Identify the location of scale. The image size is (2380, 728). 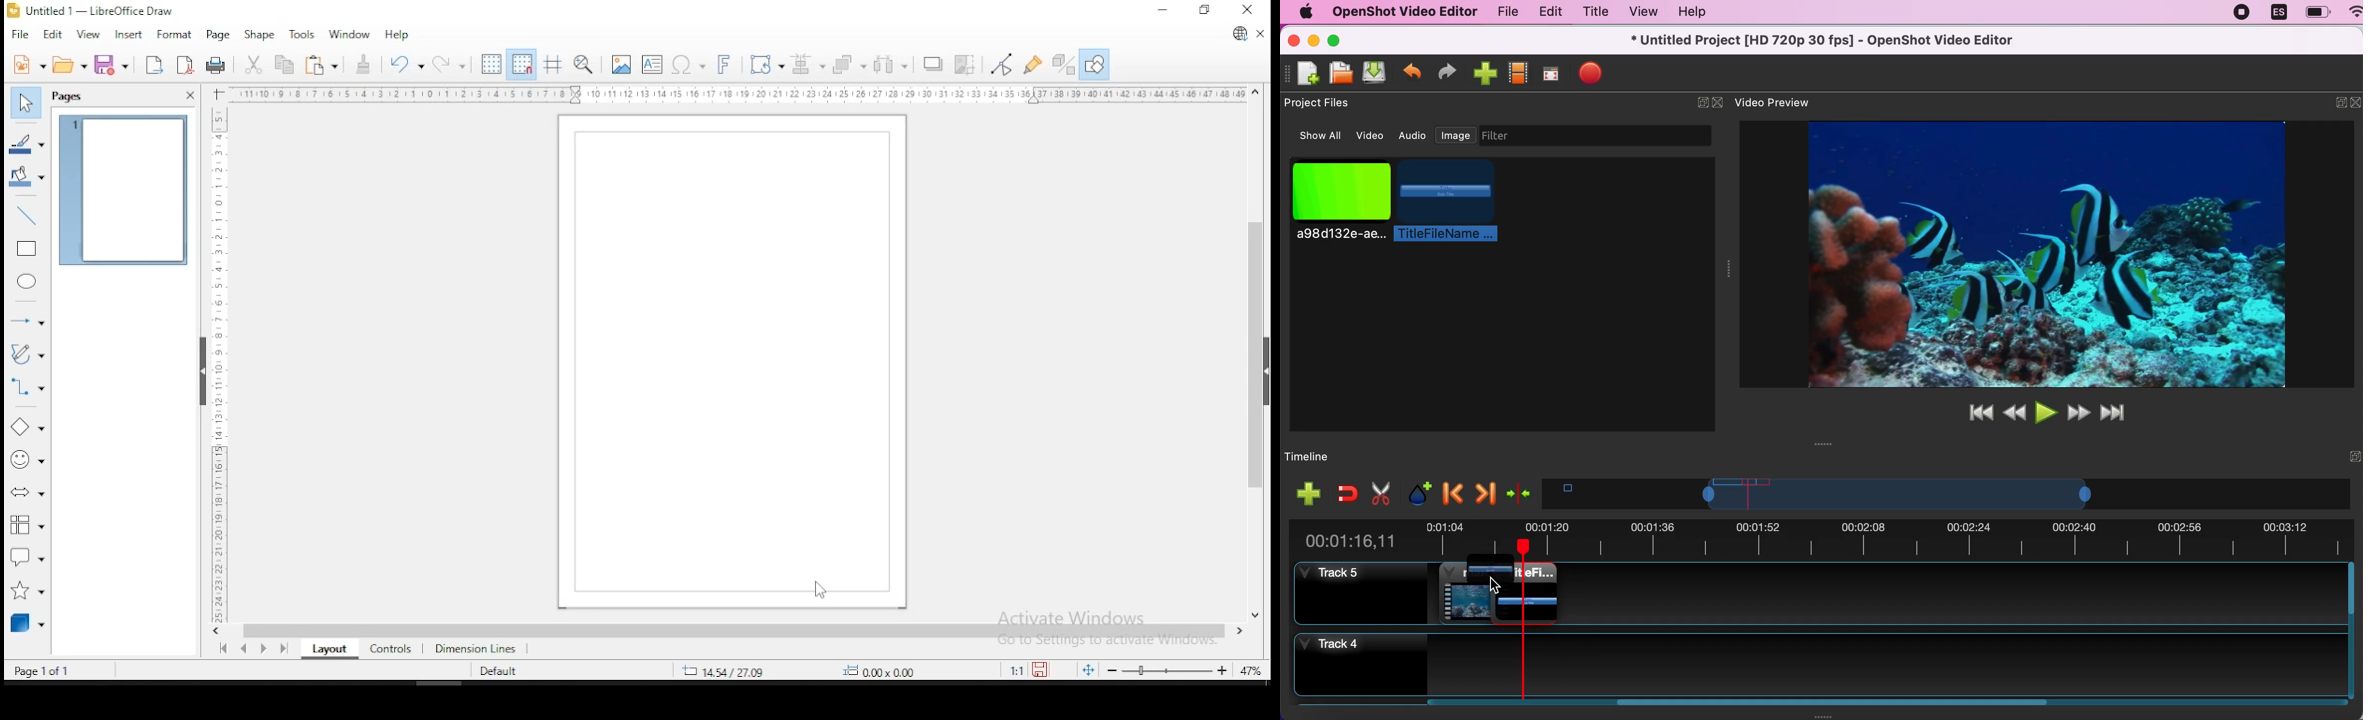
(219, 364).